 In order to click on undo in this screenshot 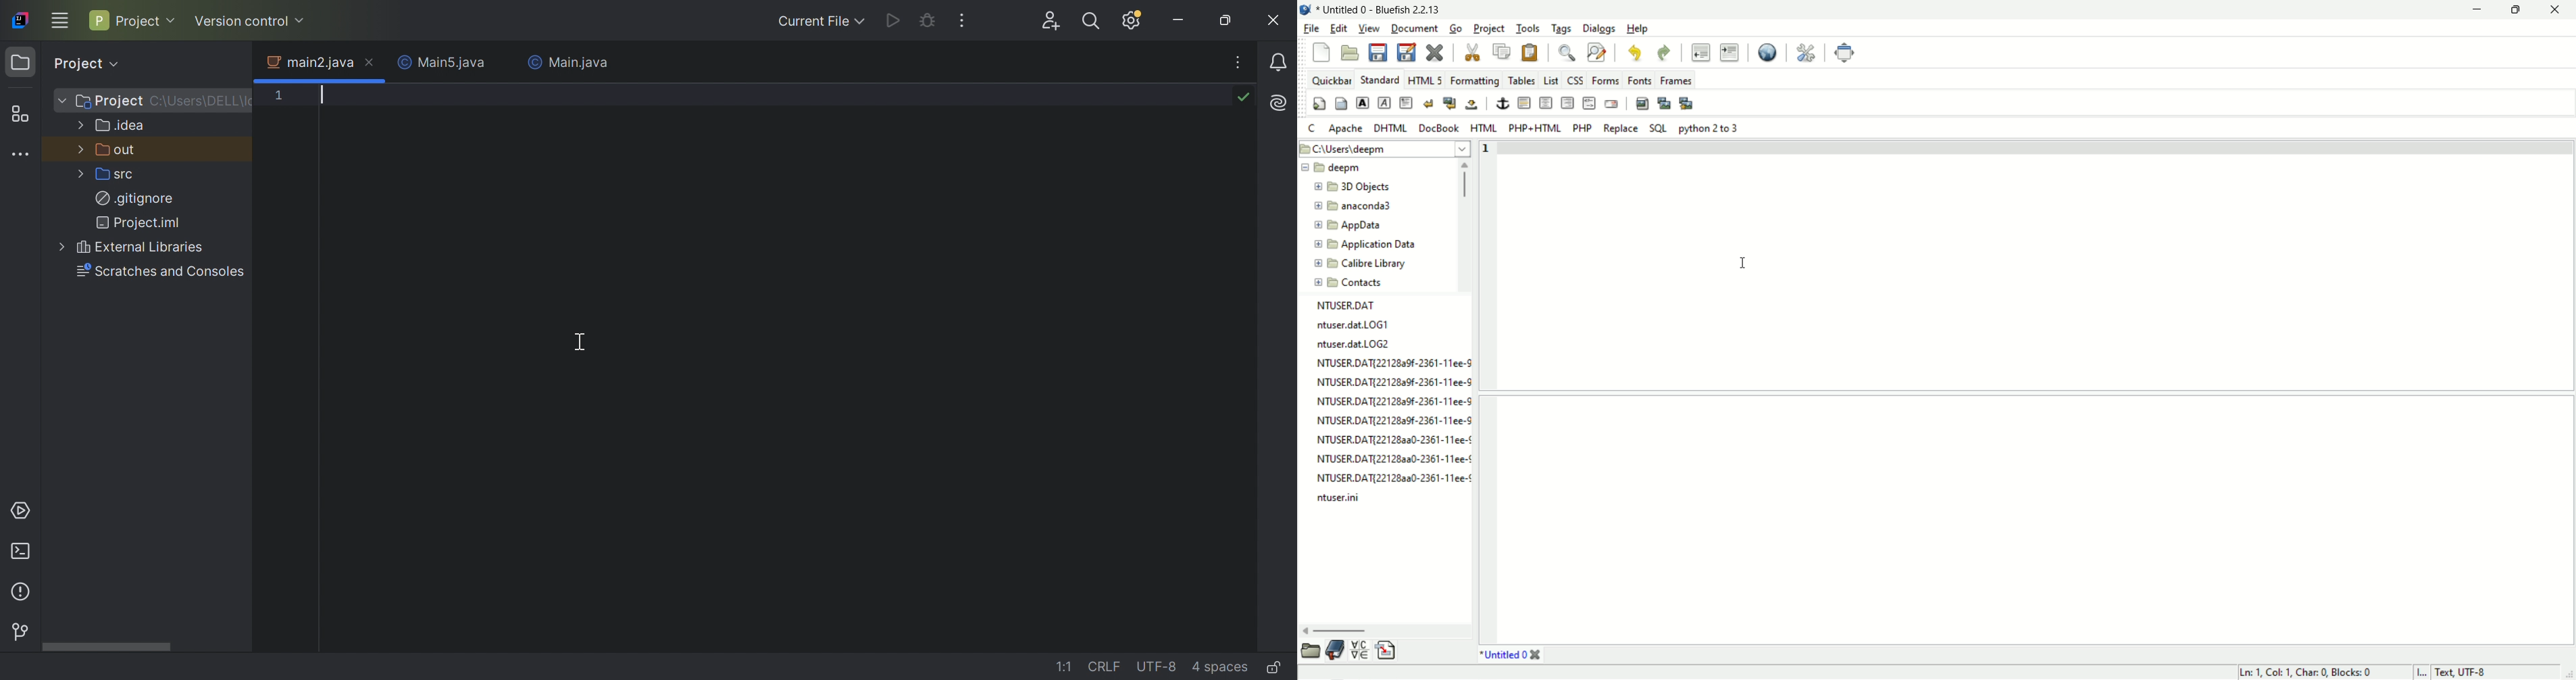, I will do `click(1636, 53)`.